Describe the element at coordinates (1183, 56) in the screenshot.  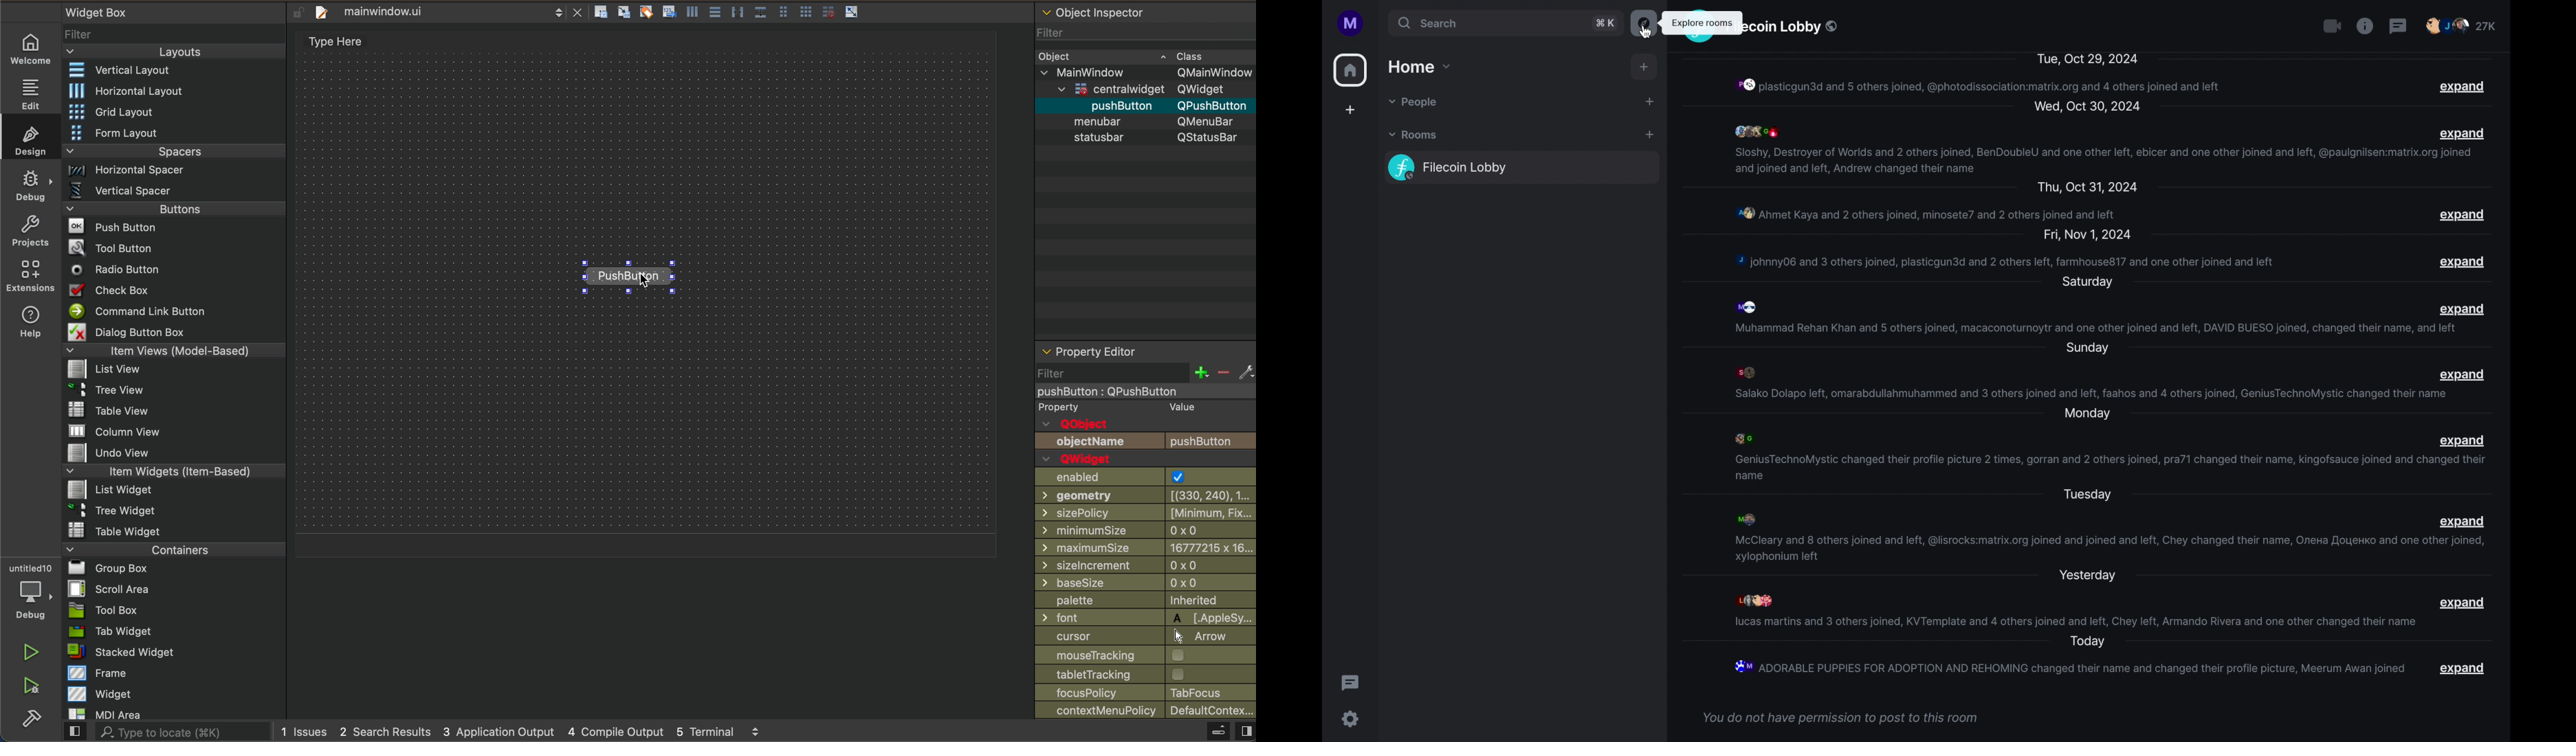
I see `Class` at that location.